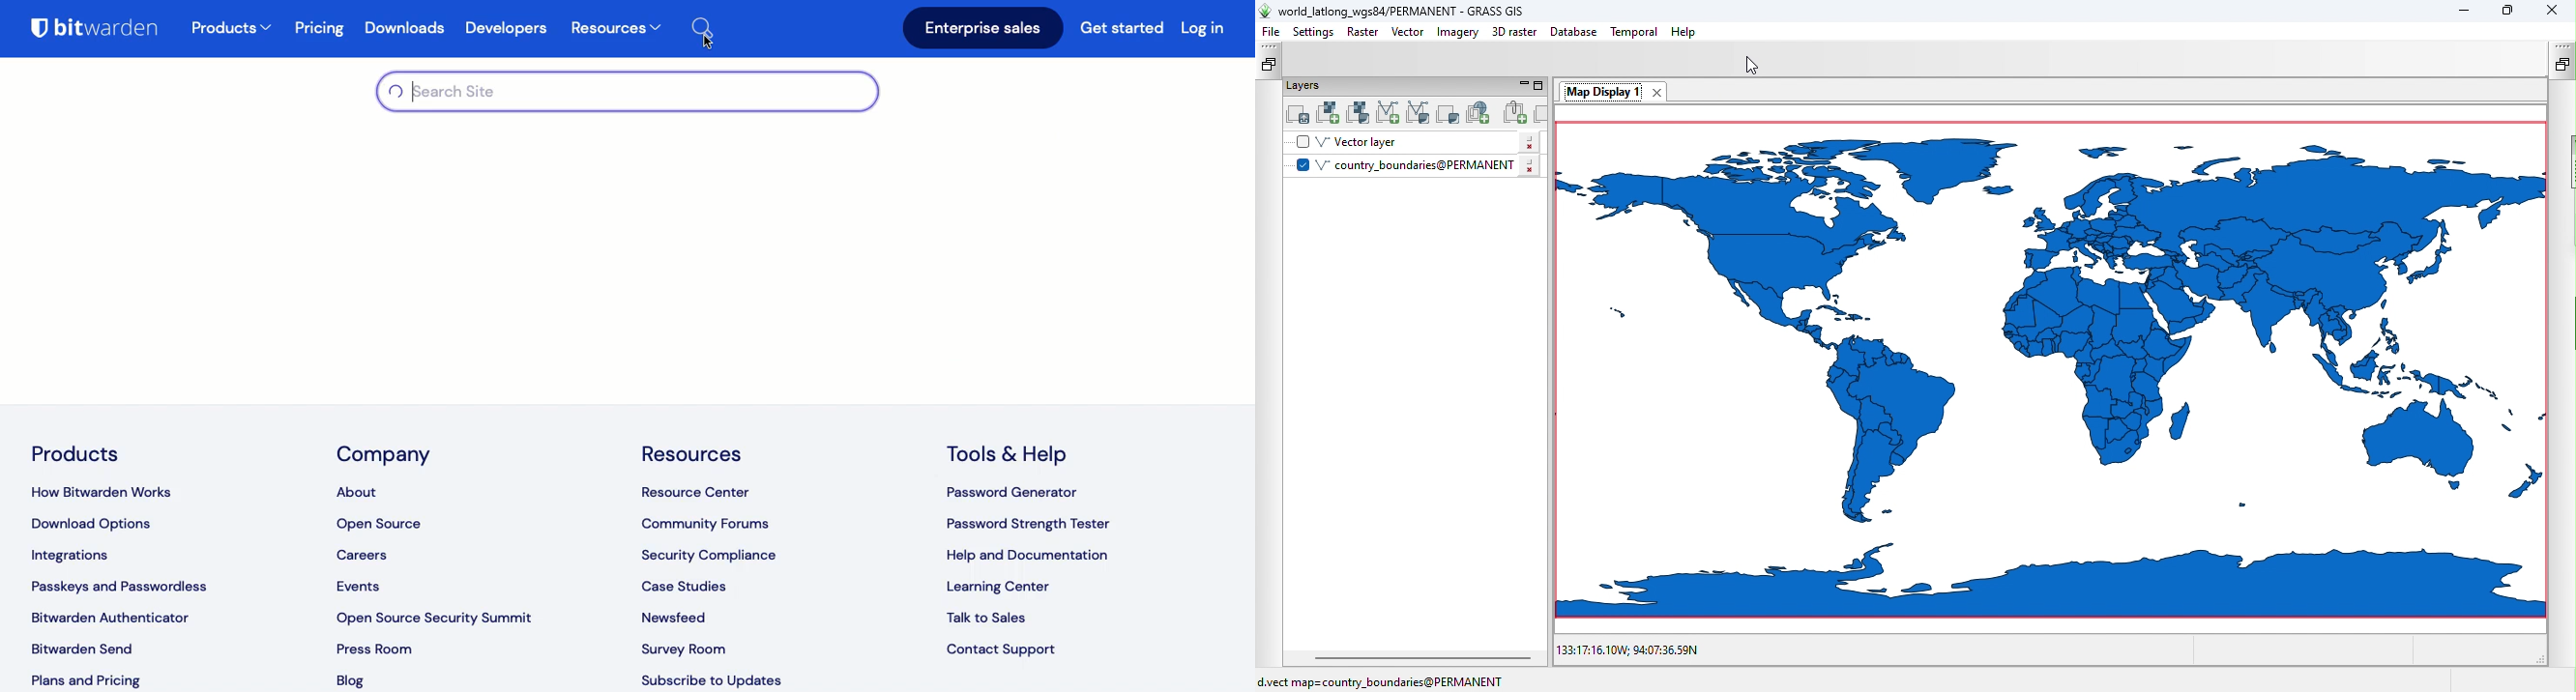 The height and width of the screenshot is (700, 2576). Describe the element at coordinates (86, 648) in the screenshot. I see `bitwarden send` at that location.